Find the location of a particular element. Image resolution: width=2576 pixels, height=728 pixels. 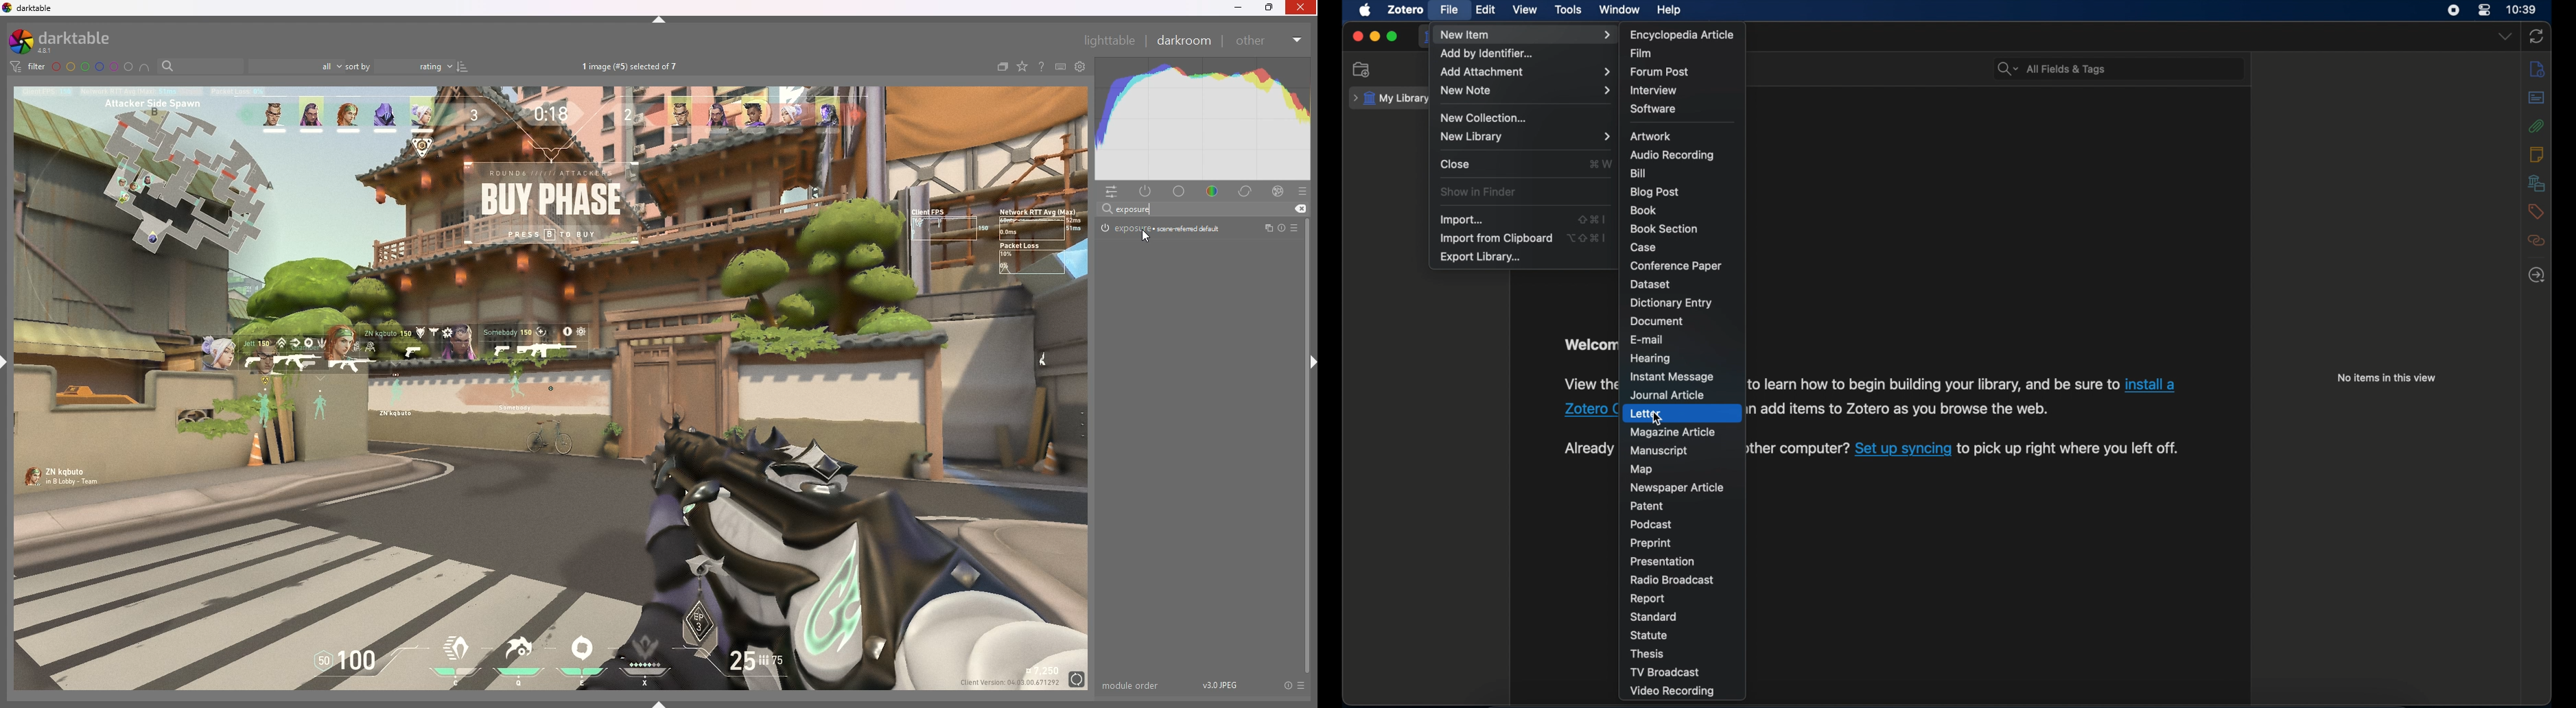

abstract is located at coordinates (2537, 97).